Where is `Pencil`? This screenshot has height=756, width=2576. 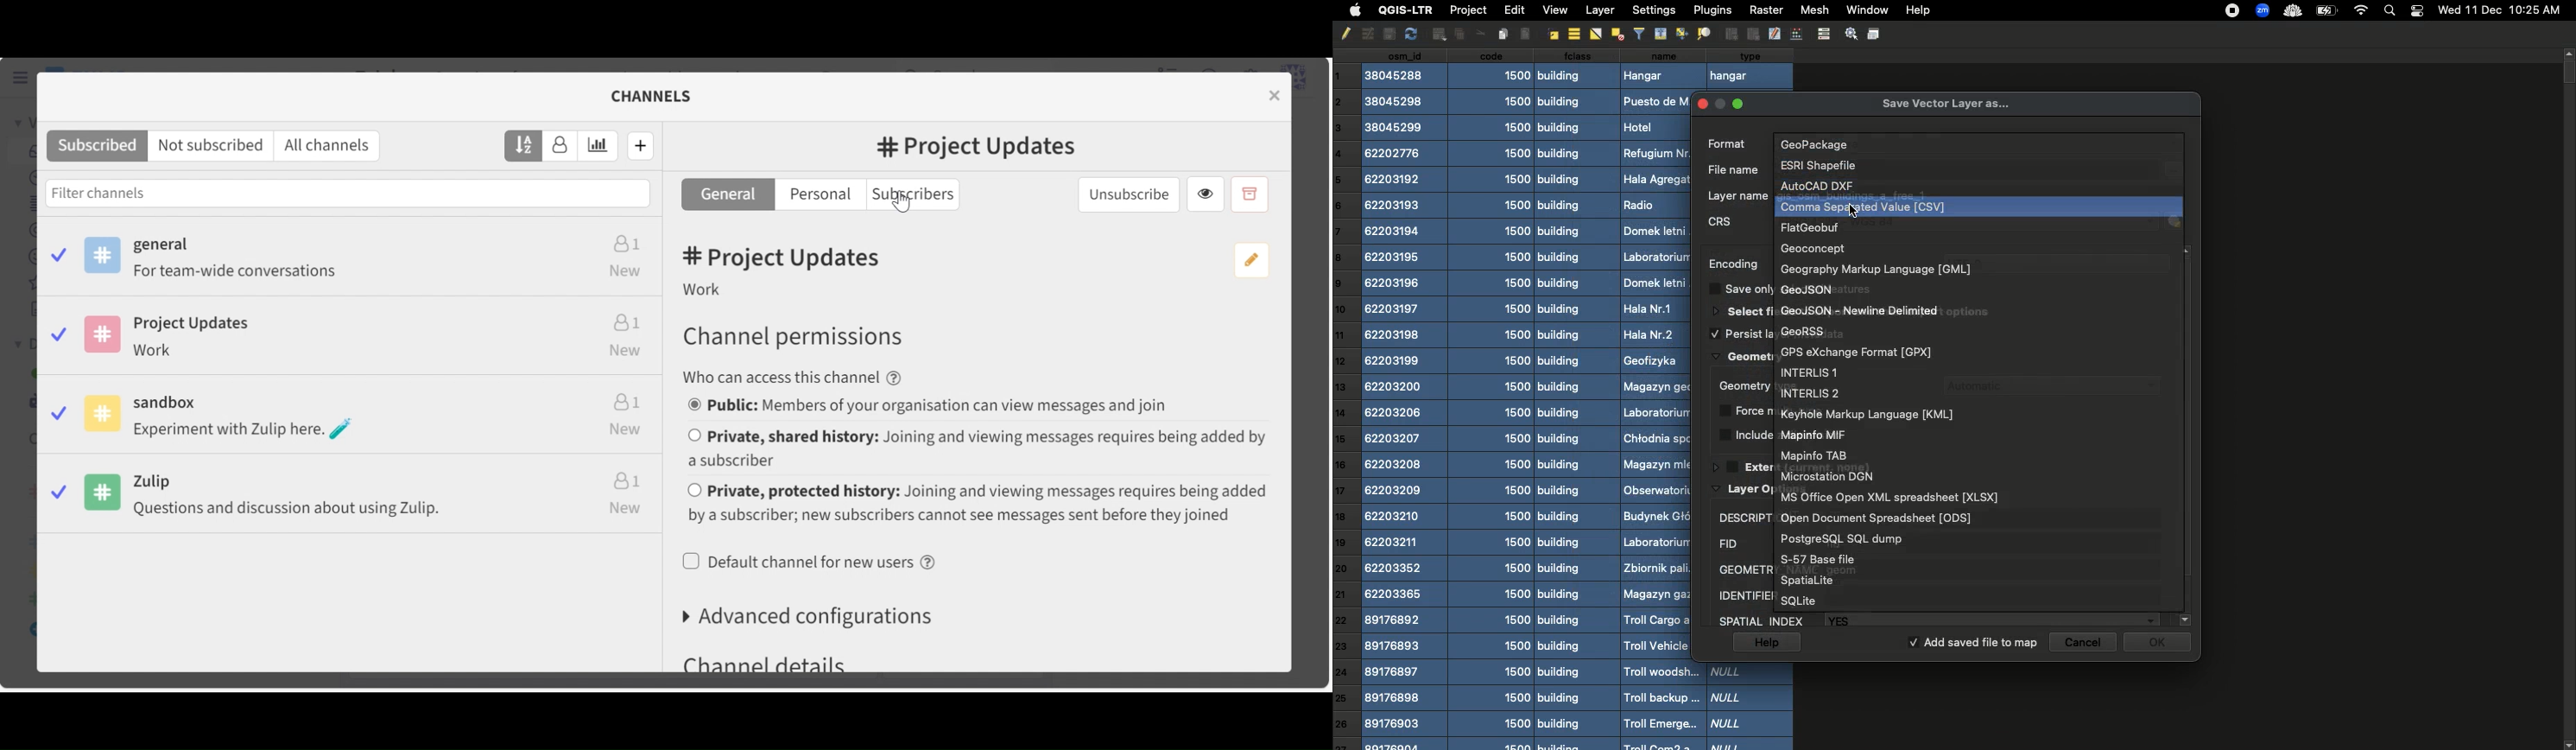
Pencil is located at coordinates (1344, 34).